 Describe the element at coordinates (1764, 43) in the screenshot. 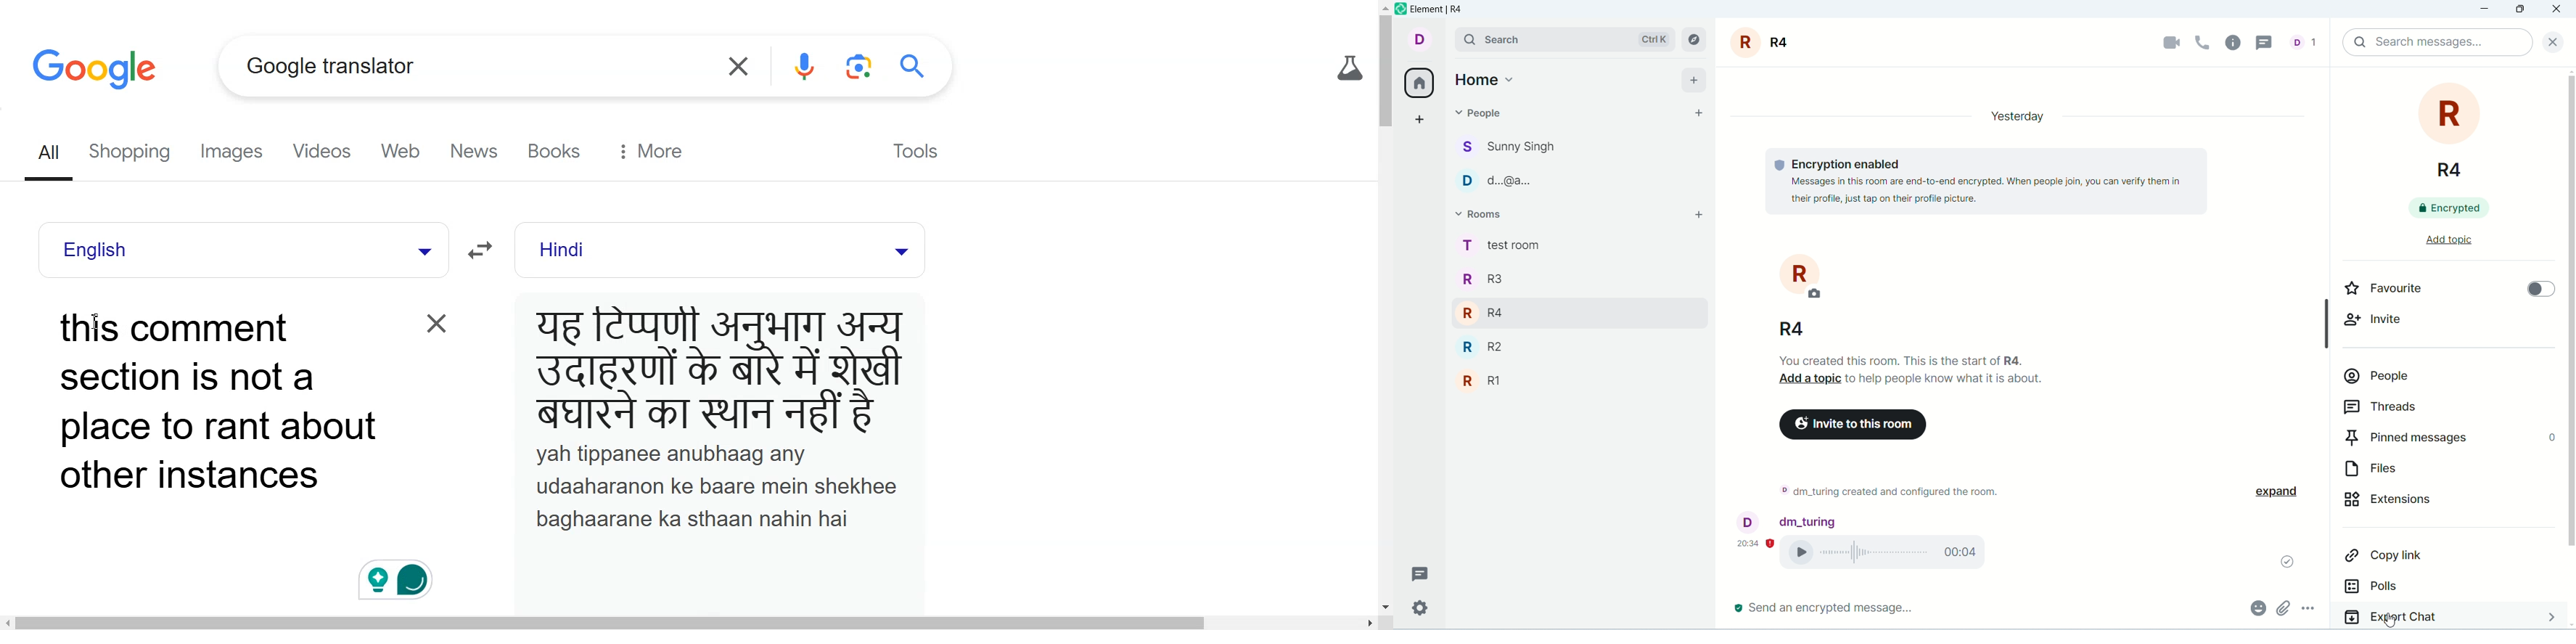

I see `room` at that location.